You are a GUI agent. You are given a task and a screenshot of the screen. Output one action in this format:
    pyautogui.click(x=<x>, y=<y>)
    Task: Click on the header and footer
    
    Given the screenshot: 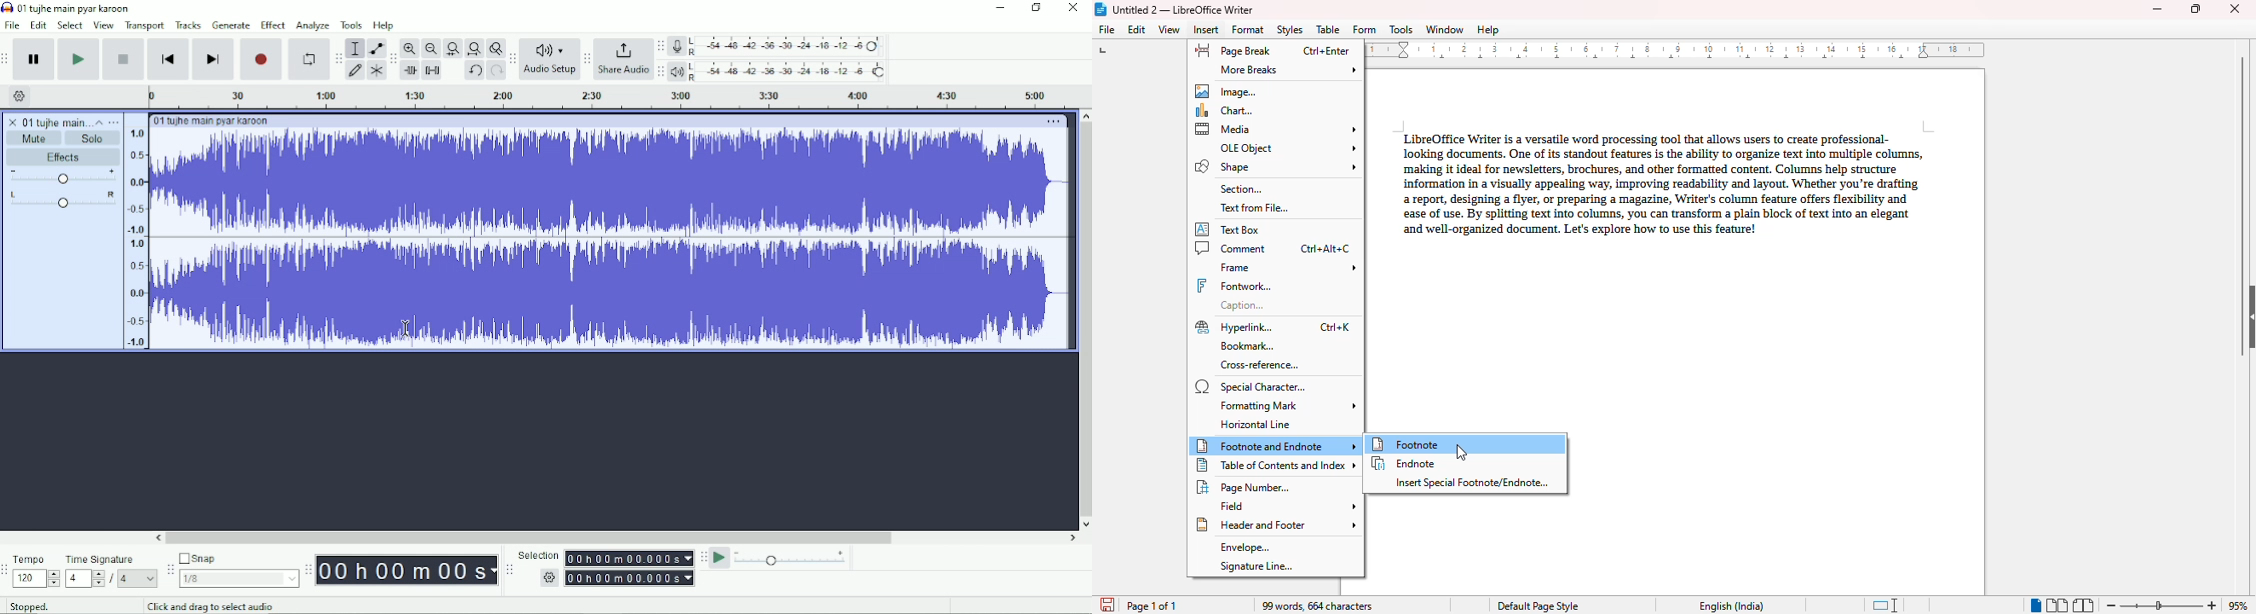 What is the action you would take?
    pyautogui.click(x=1275, y=524)
    